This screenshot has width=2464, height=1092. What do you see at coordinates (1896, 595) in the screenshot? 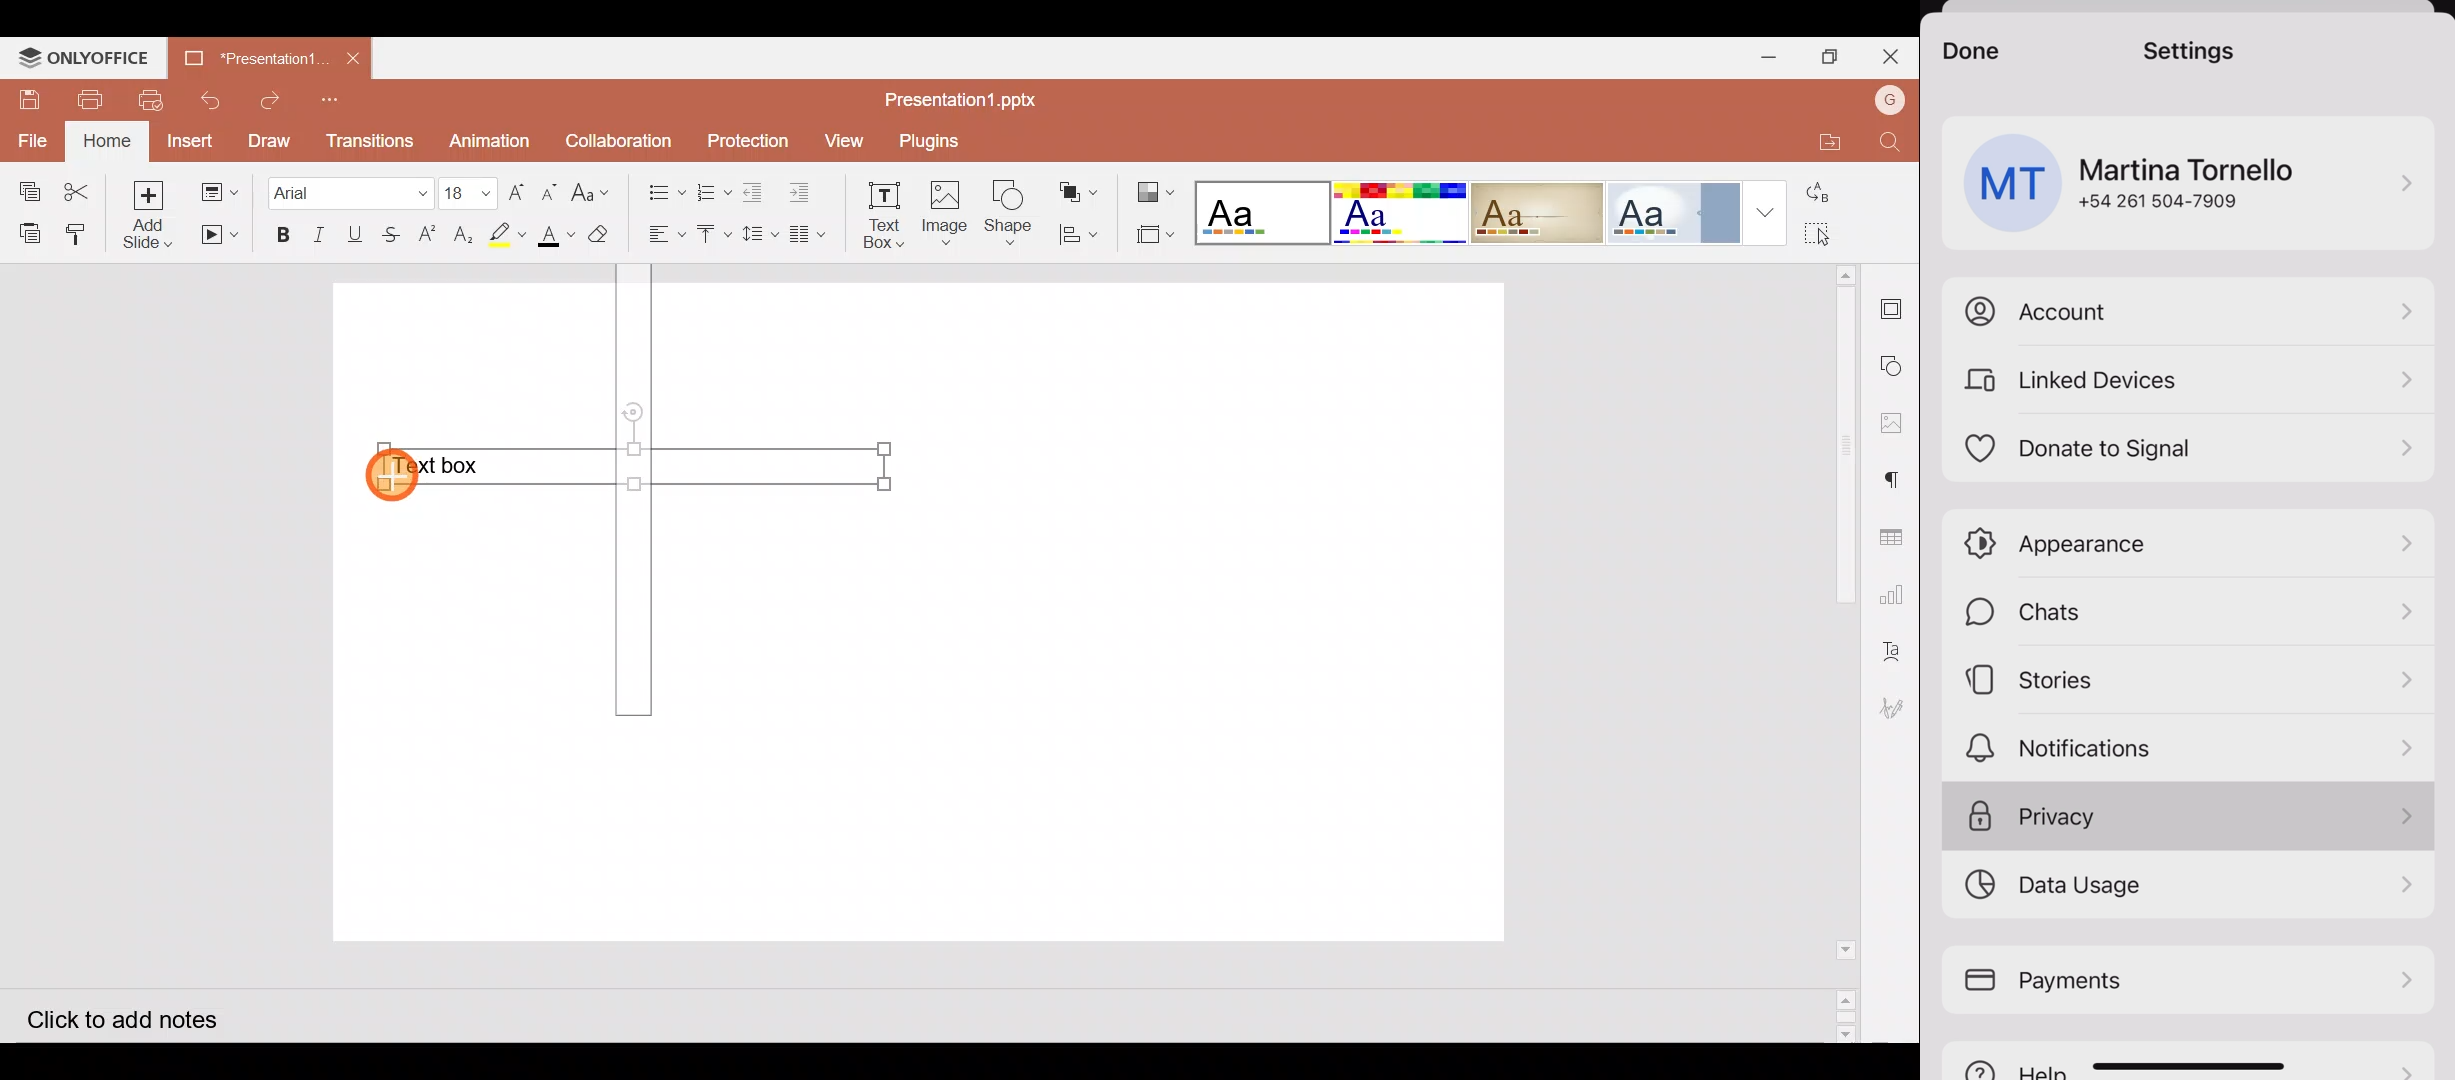
I see `Chart settings` at bounding box center [1896, 595].